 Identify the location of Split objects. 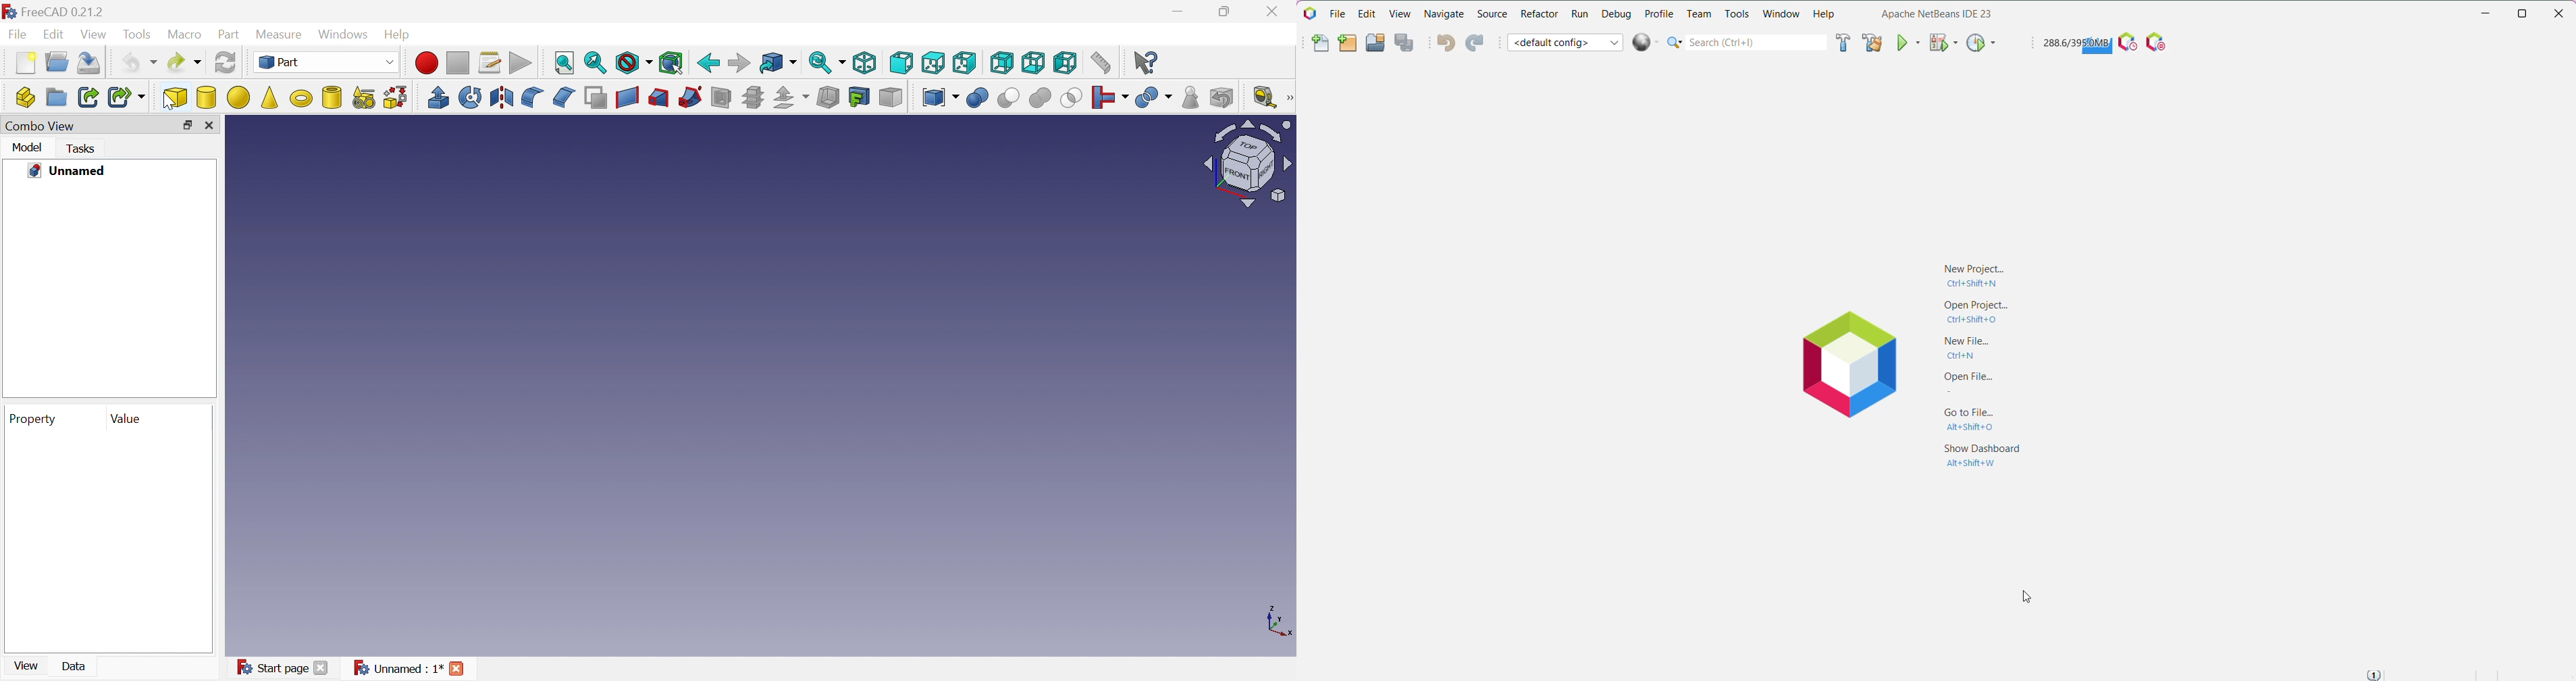
(1153, 97).